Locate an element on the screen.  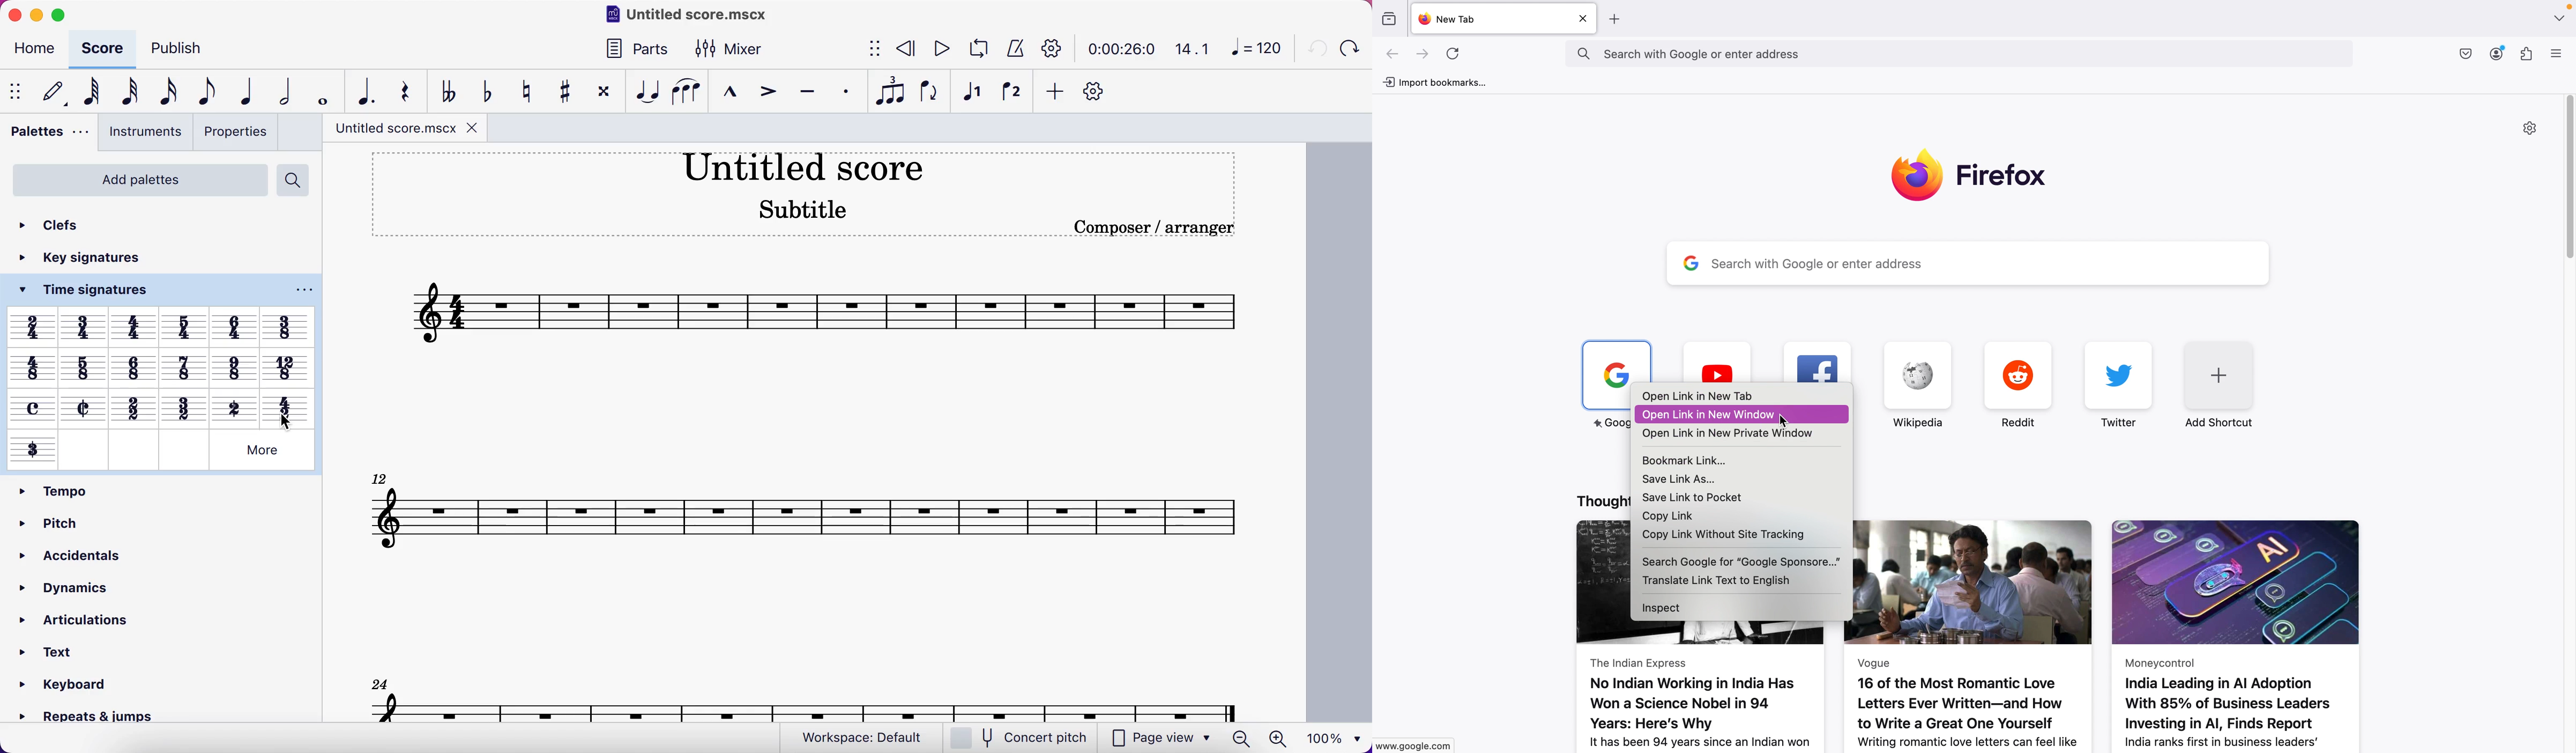
bookmarks is located at coordinates (1391, 18).